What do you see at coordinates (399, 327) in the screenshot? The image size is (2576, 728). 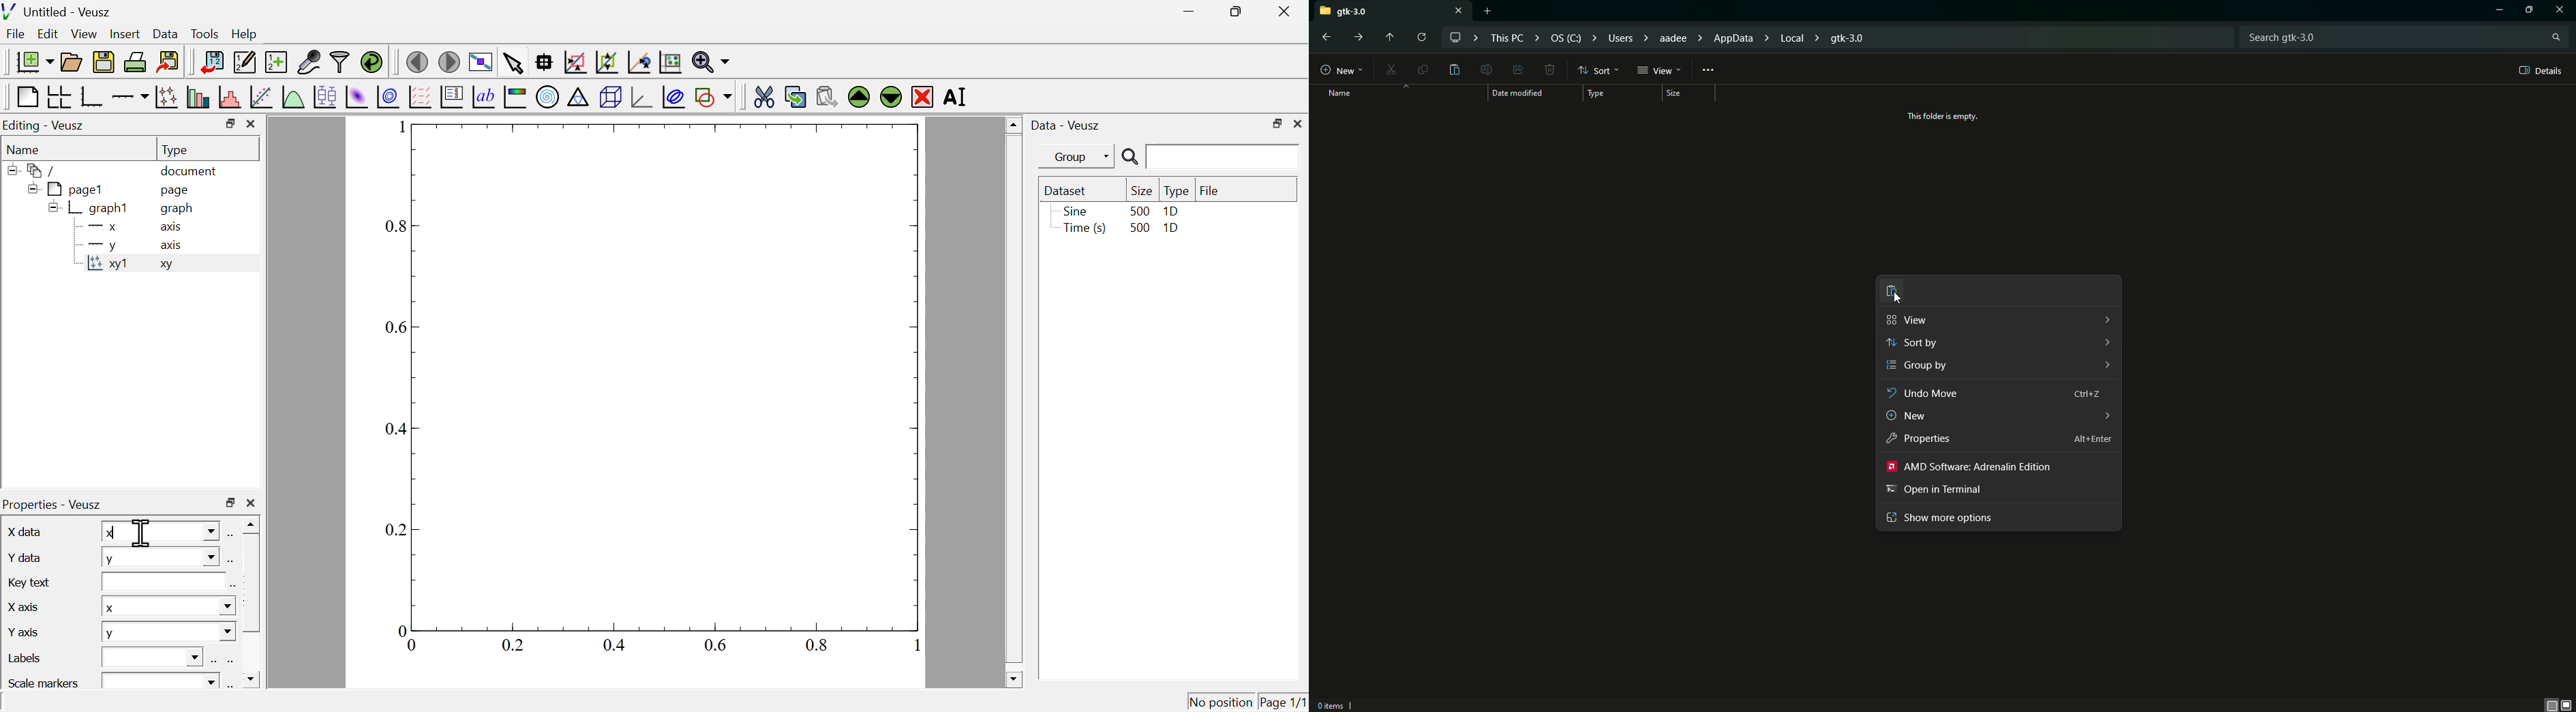 I see `0.6` at bounding box center [399, 327].